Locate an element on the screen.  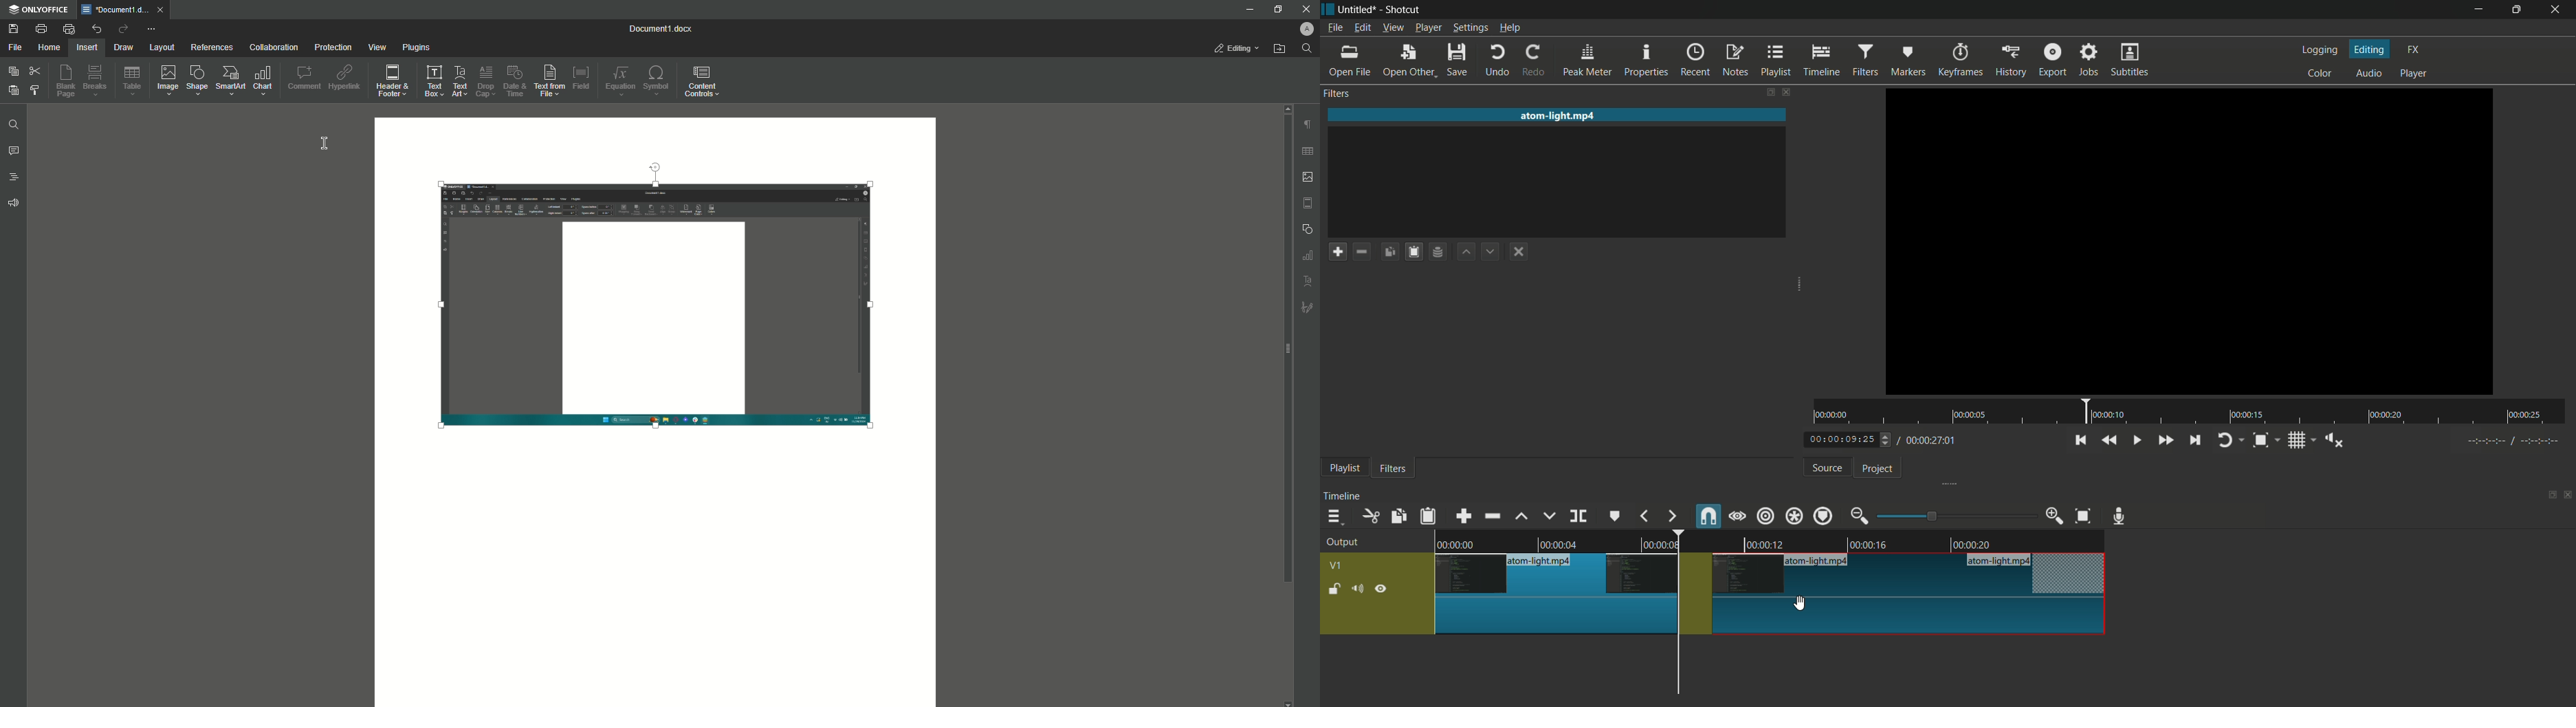
zoom out is located at coordinates (1861, 516).